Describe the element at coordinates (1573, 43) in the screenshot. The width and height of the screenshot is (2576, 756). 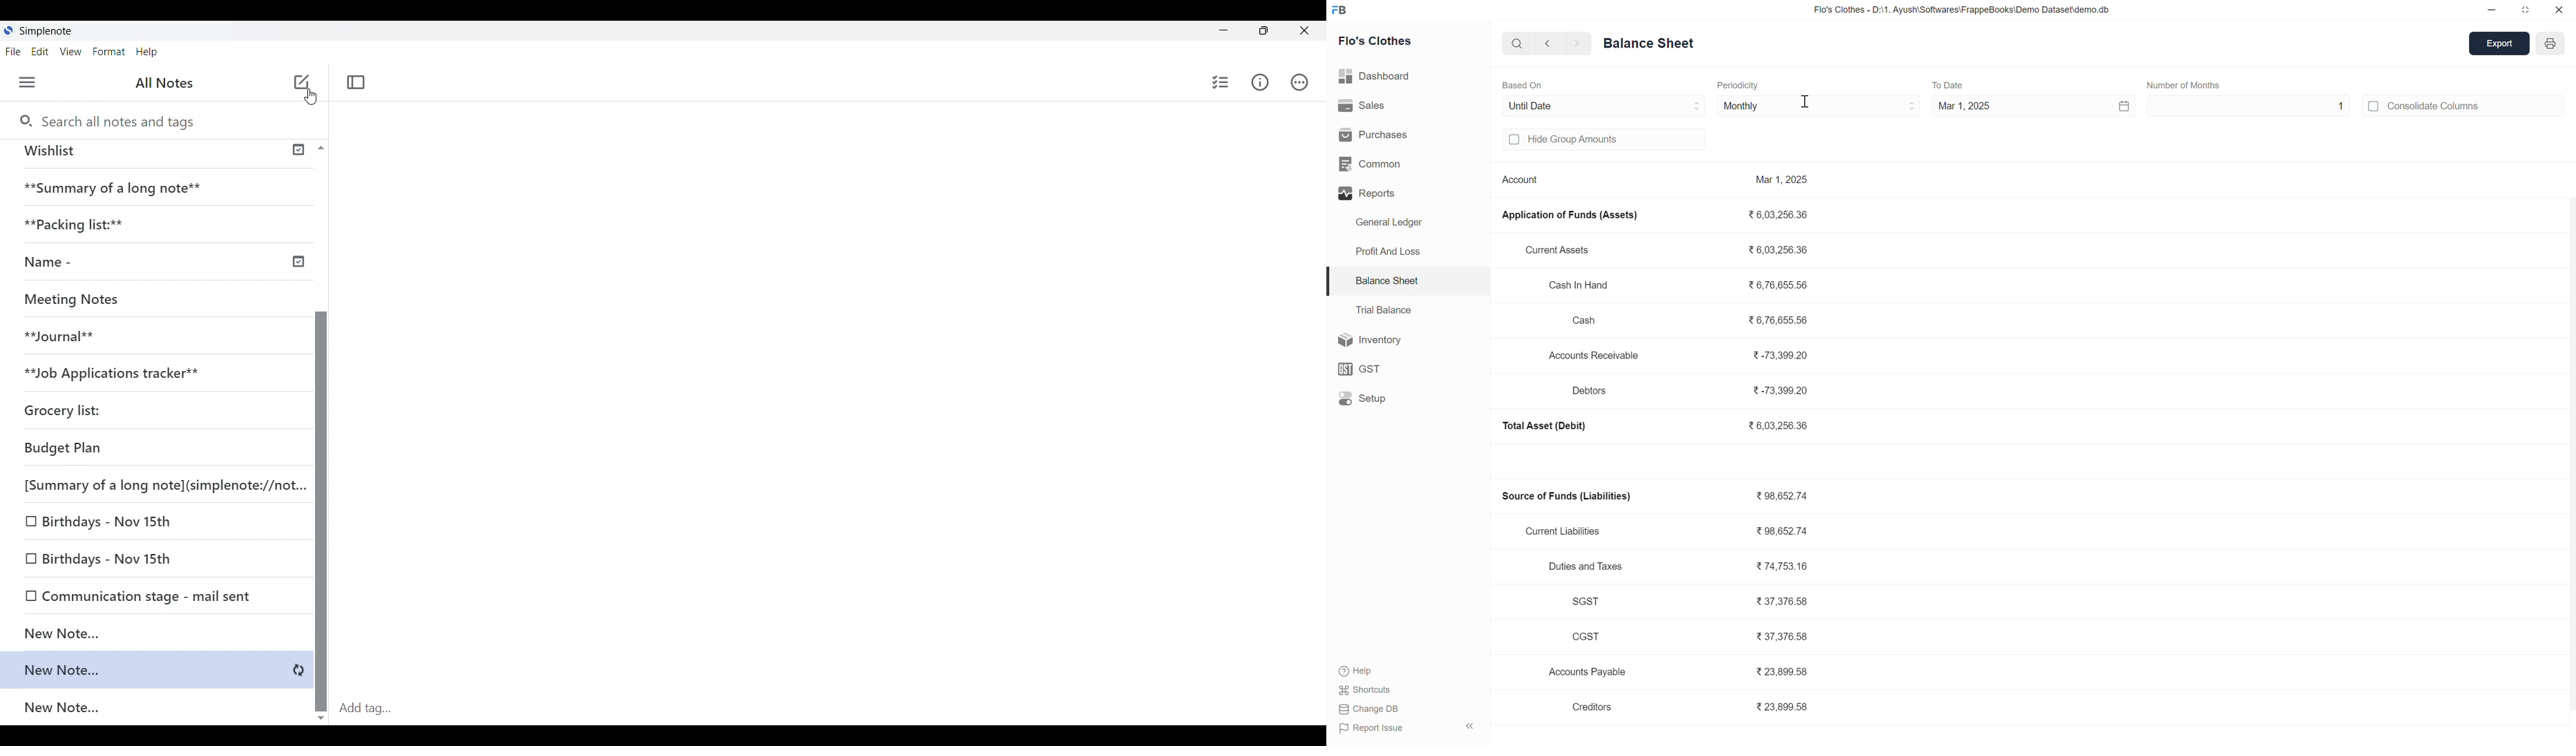
I see `forward` at that location.